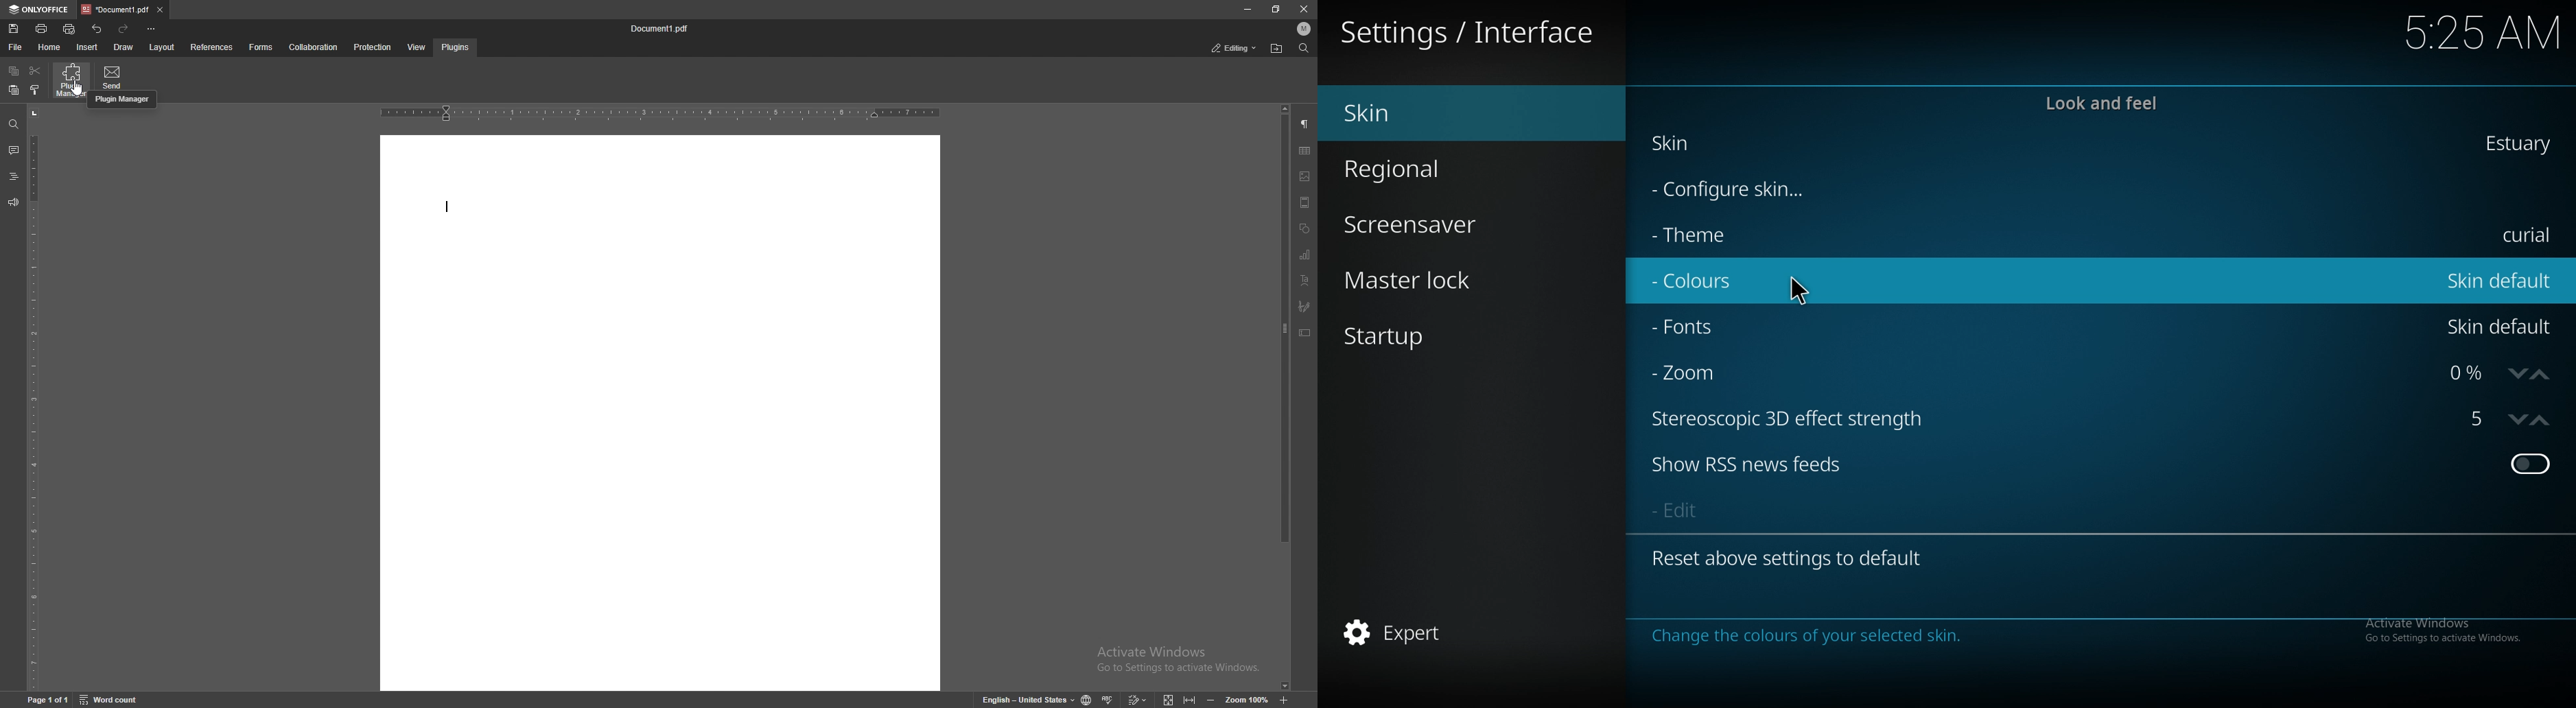 This screenshot has width=2576, height=728. I want to click on zoom, so click(2468, 373).